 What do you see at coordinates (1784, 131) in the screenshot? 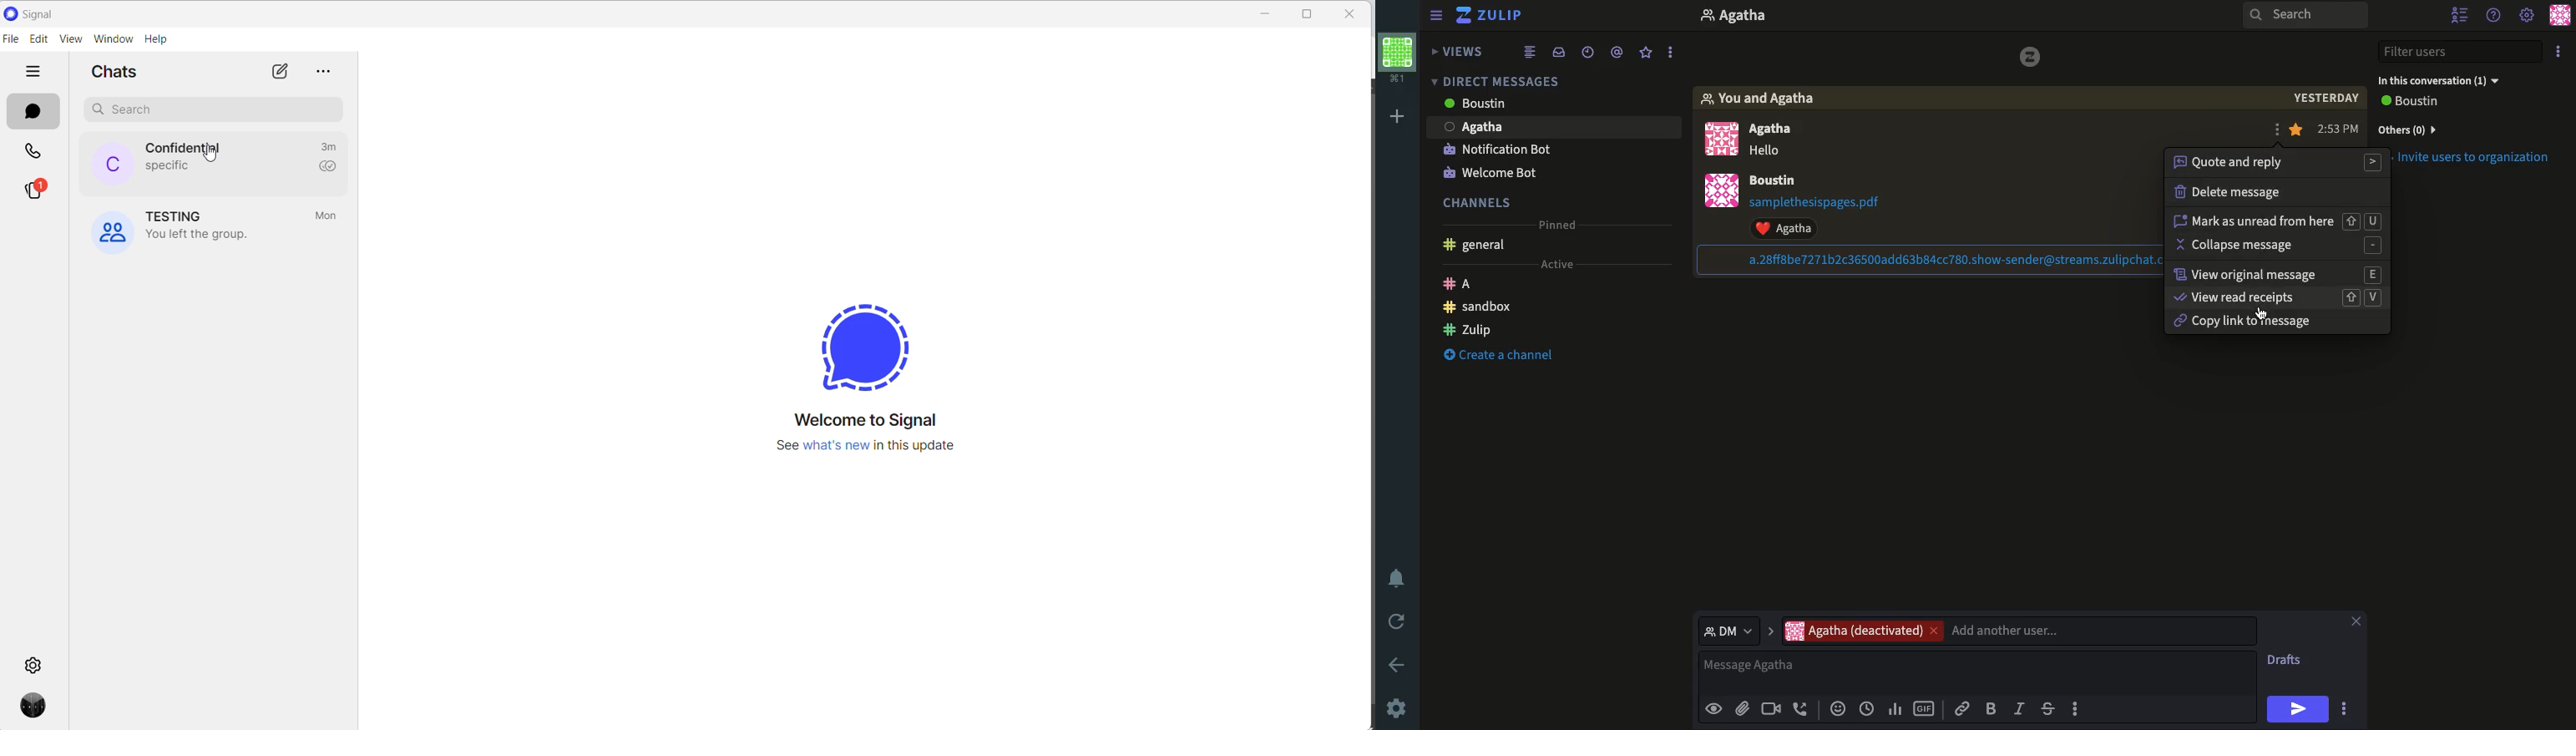
I see `Users` at bounding box center [1784, 131].